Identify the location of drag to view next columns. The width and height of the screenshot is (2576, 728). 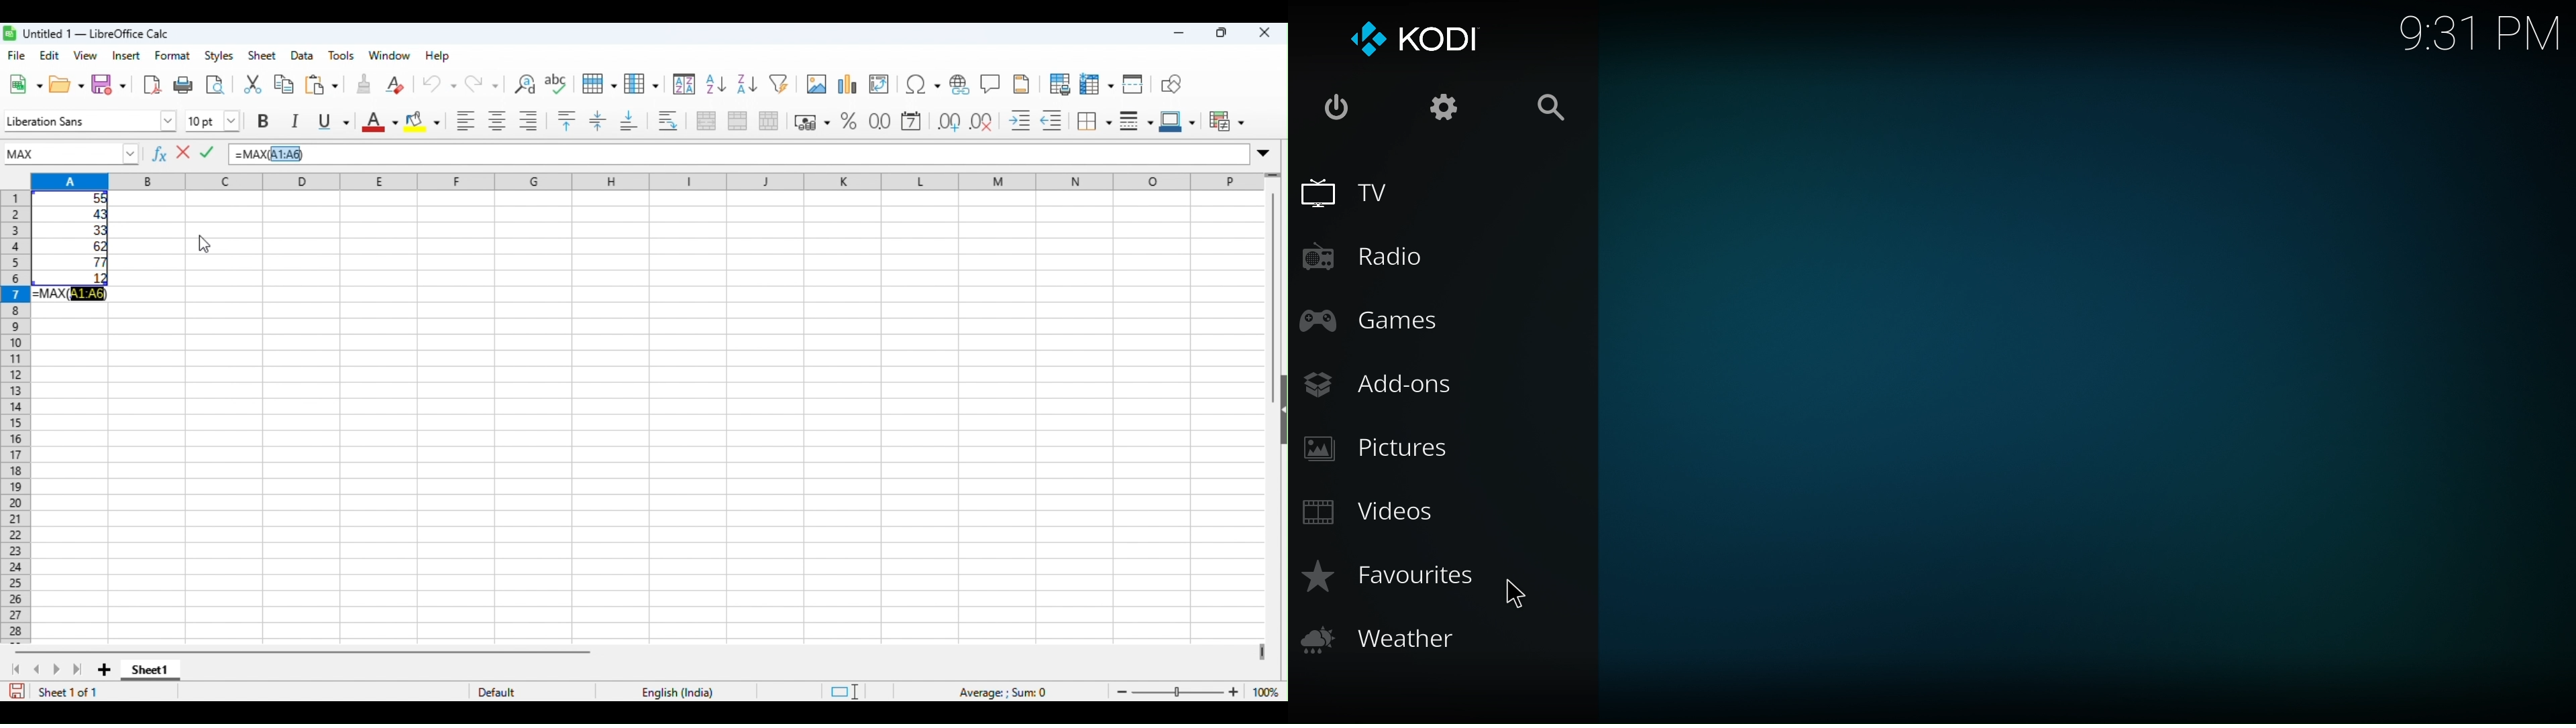
(1260, 652).